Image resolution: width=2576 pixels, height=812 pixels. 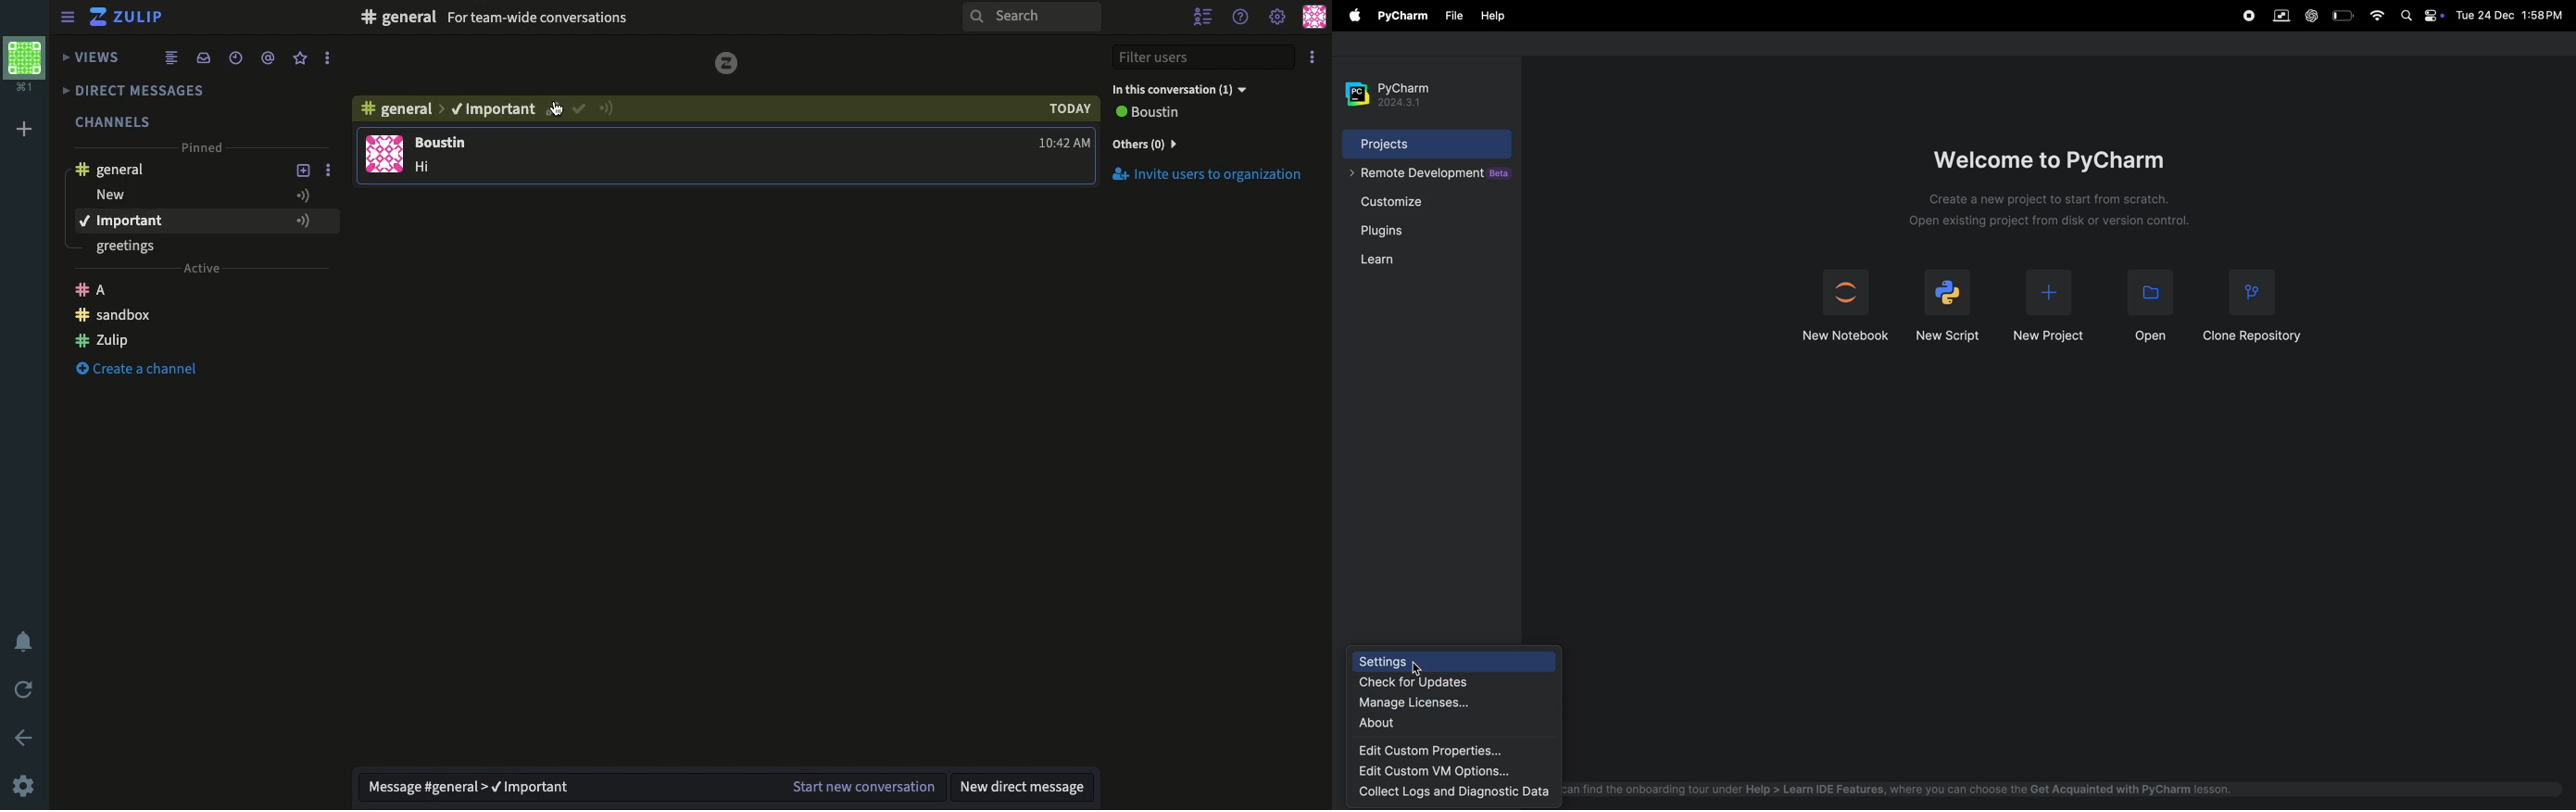 I want to click on new project, so click(x=1951, y=304).